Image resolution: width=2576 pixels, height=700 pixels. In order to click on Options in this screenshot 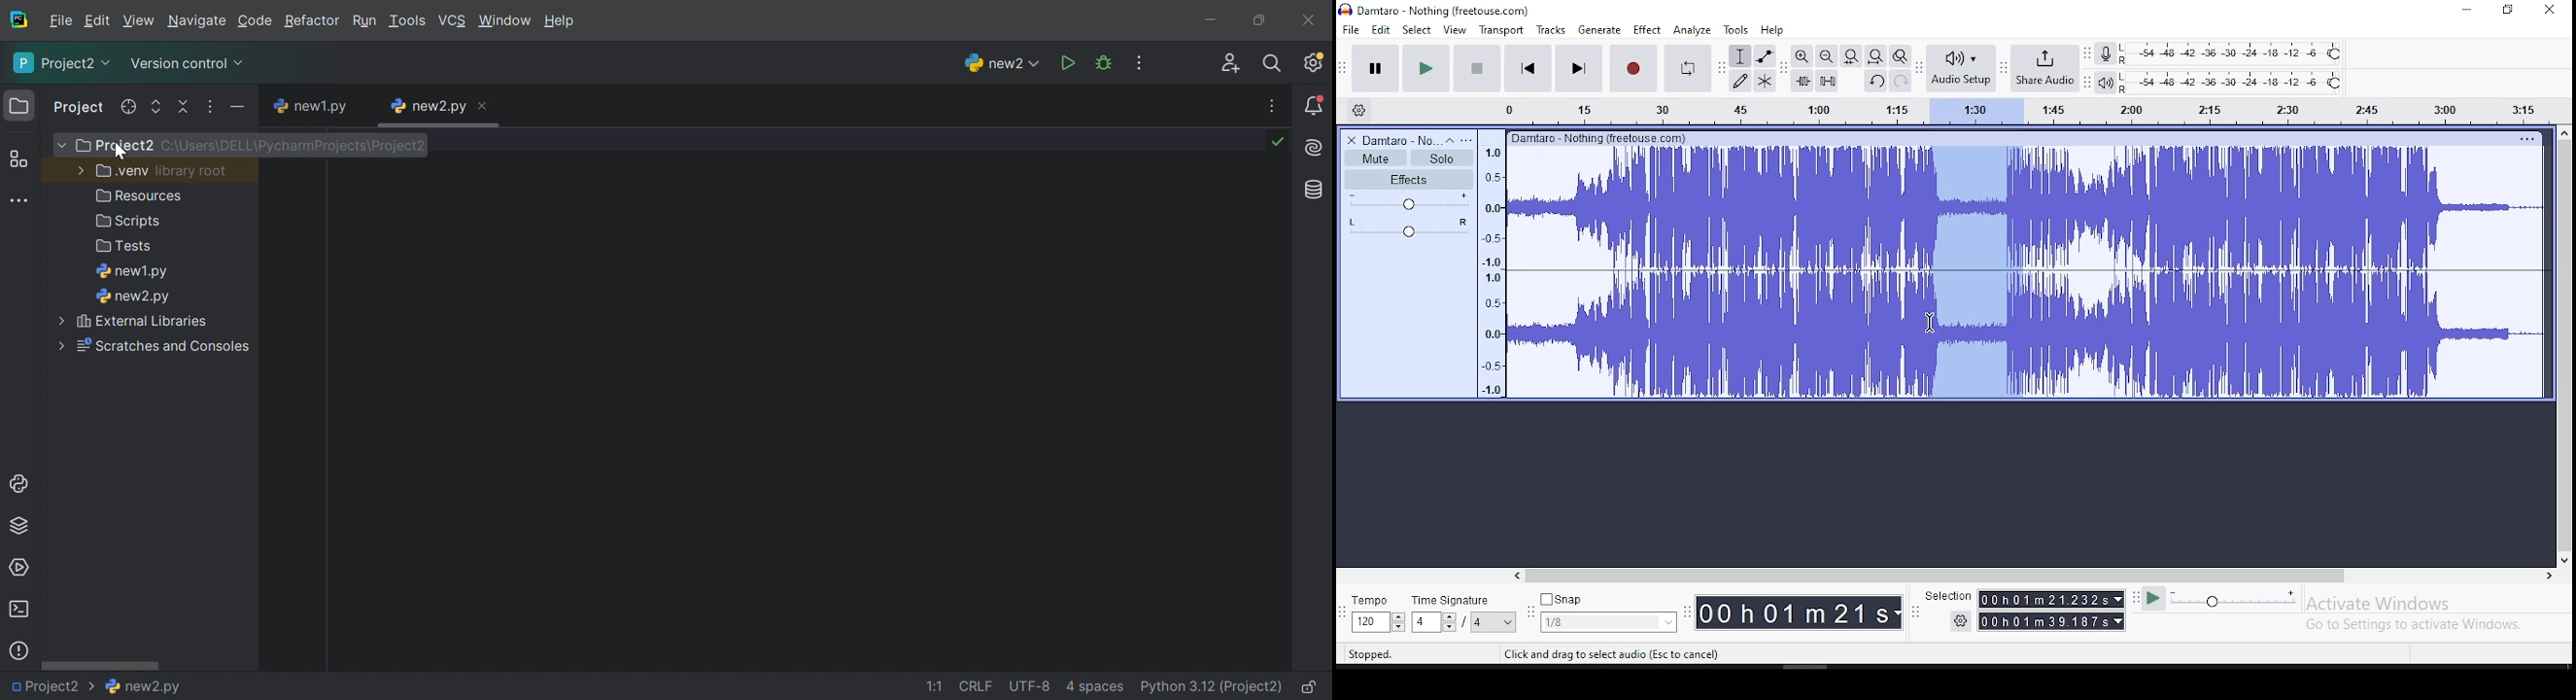, I will do `click(211, 107)`.